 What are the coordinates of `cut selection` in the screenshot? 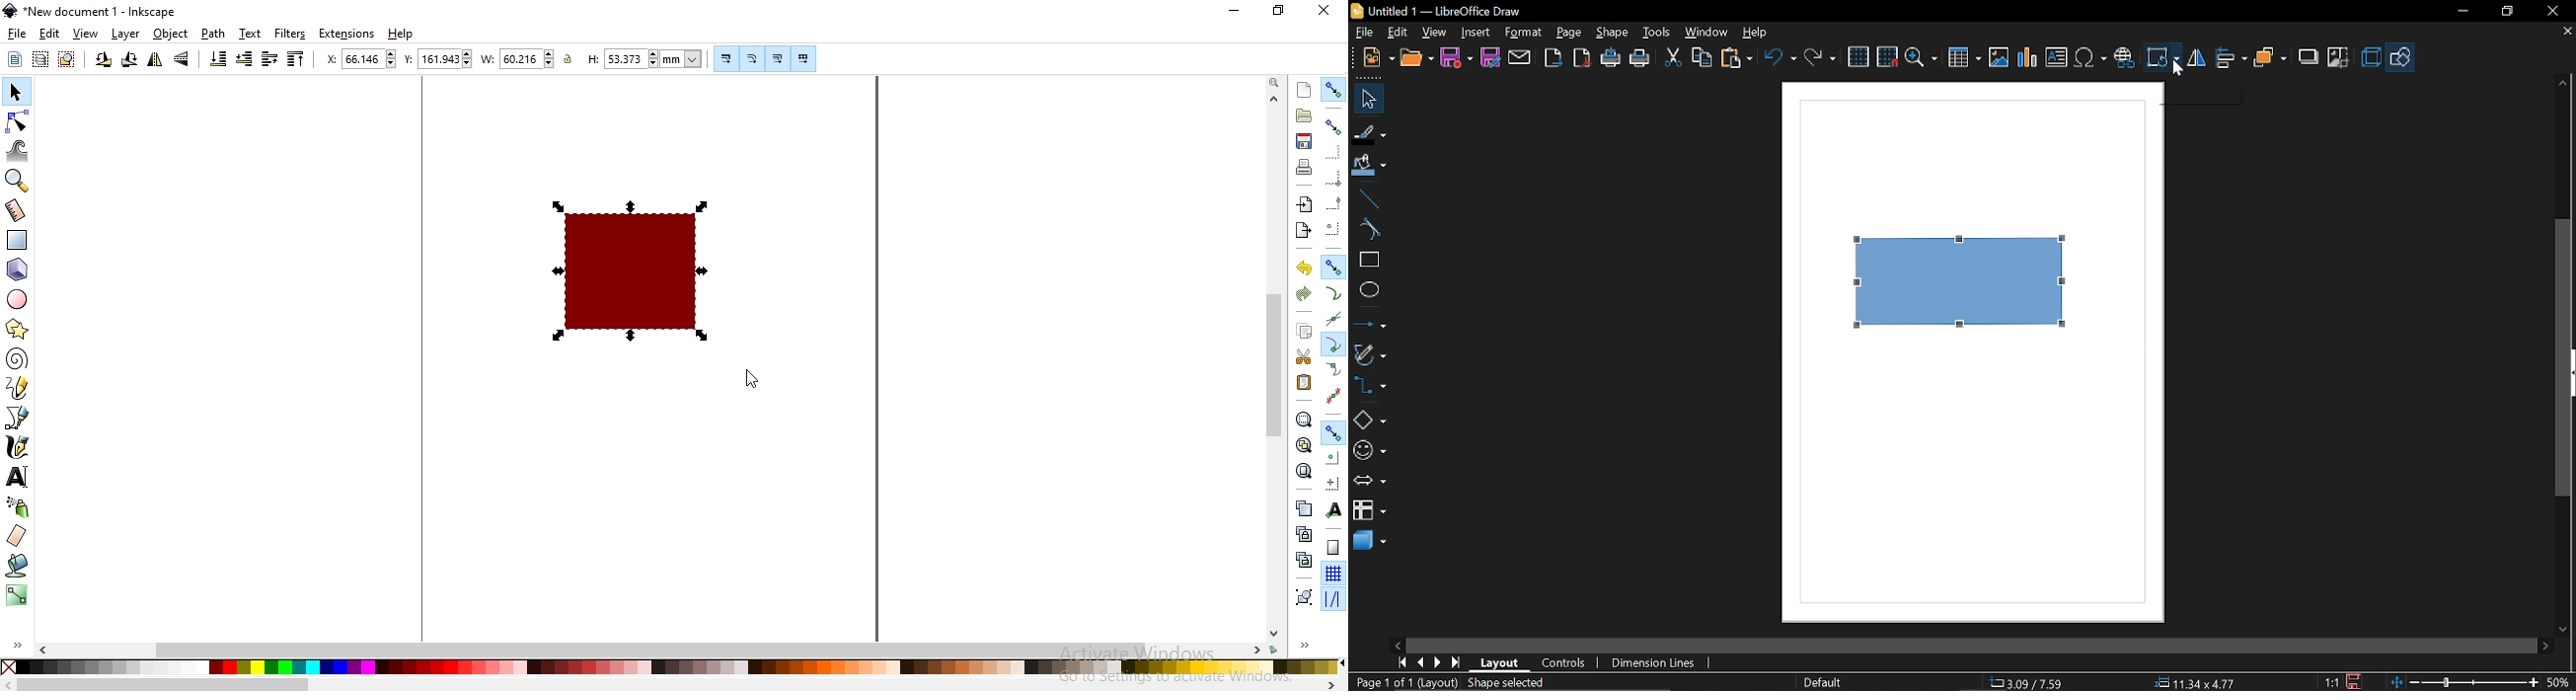 It's located at (1301, 357).